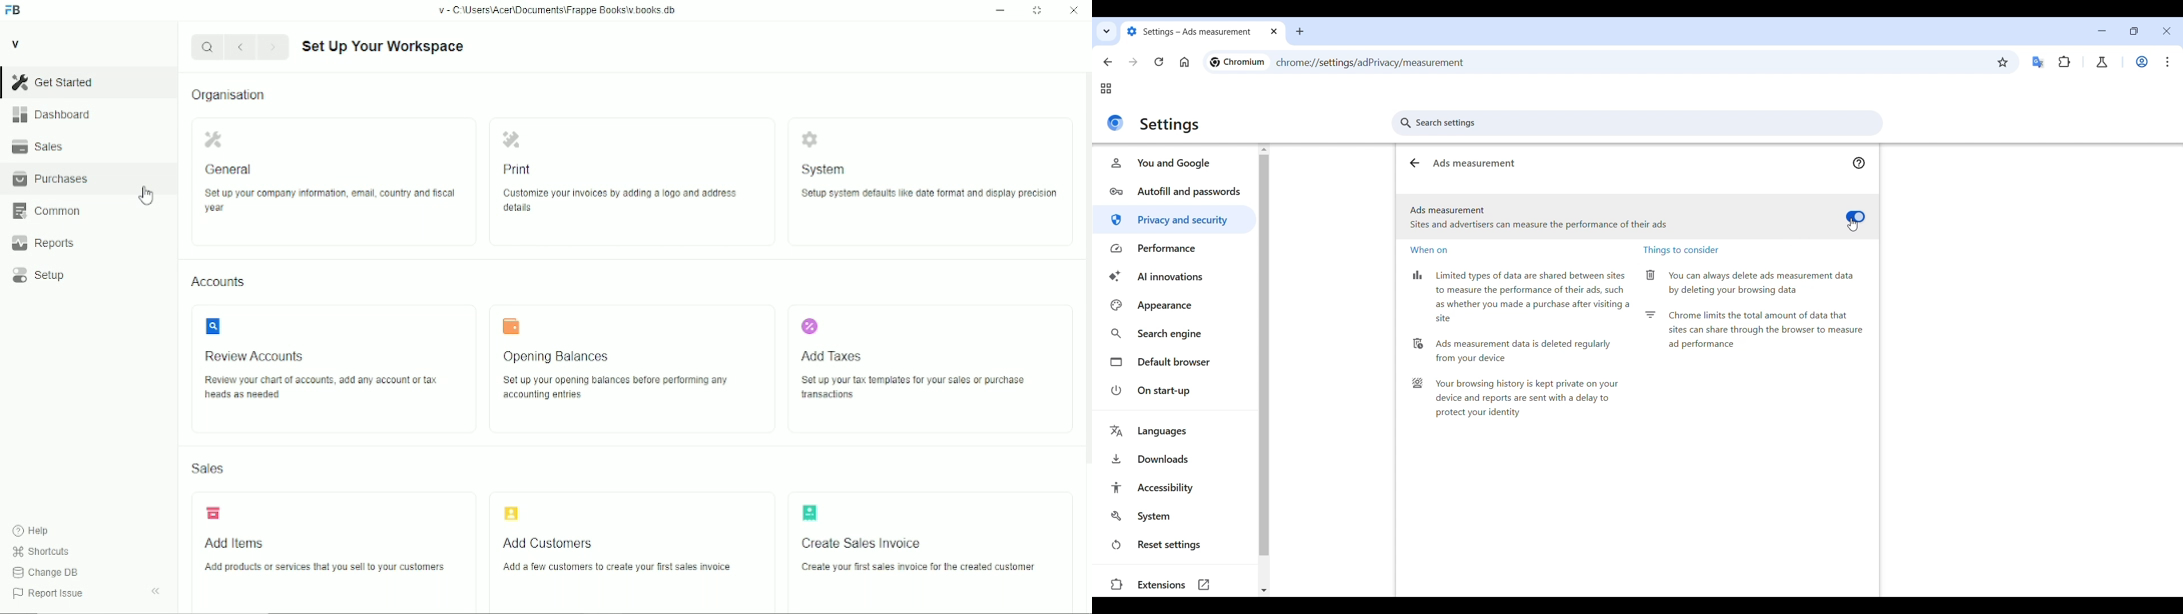 Image resolution: width=2184 pixels, height=616 pixels. Describe the element at coordinates (1185, 62) in the screenshot. I see `Go to homepage` at that location.